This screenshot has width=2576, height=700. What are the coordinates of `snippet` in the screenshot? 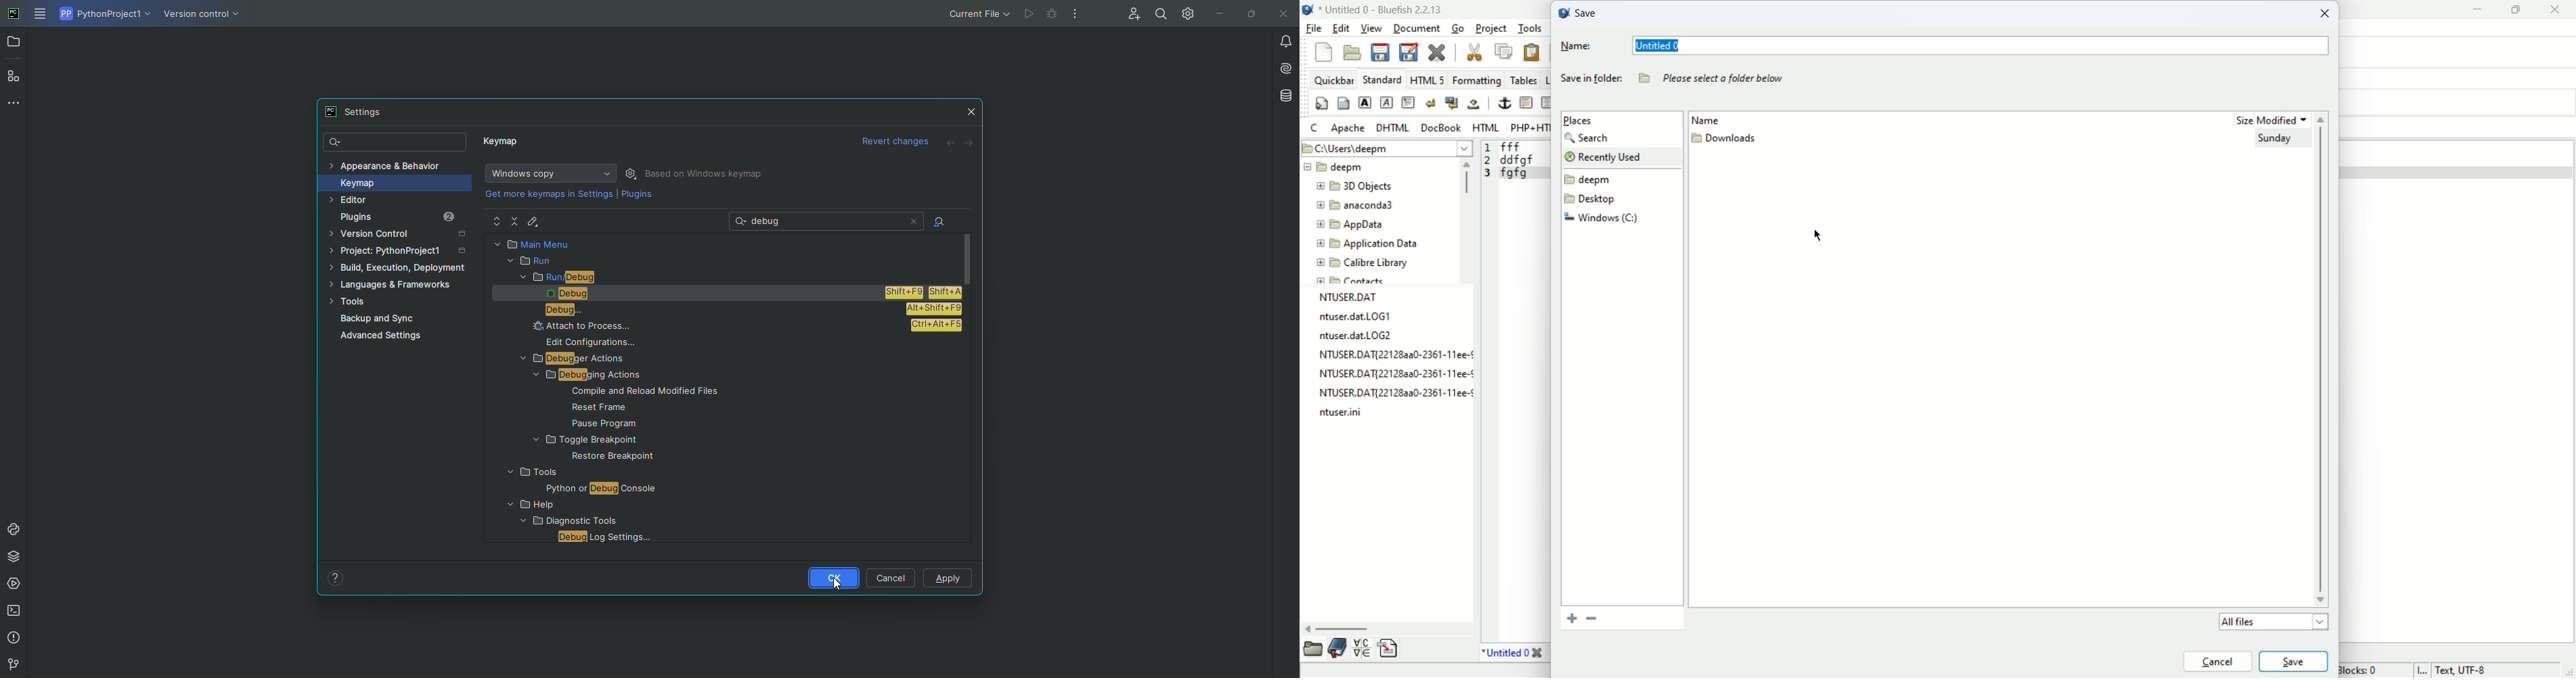 It's located at (1389, 650).